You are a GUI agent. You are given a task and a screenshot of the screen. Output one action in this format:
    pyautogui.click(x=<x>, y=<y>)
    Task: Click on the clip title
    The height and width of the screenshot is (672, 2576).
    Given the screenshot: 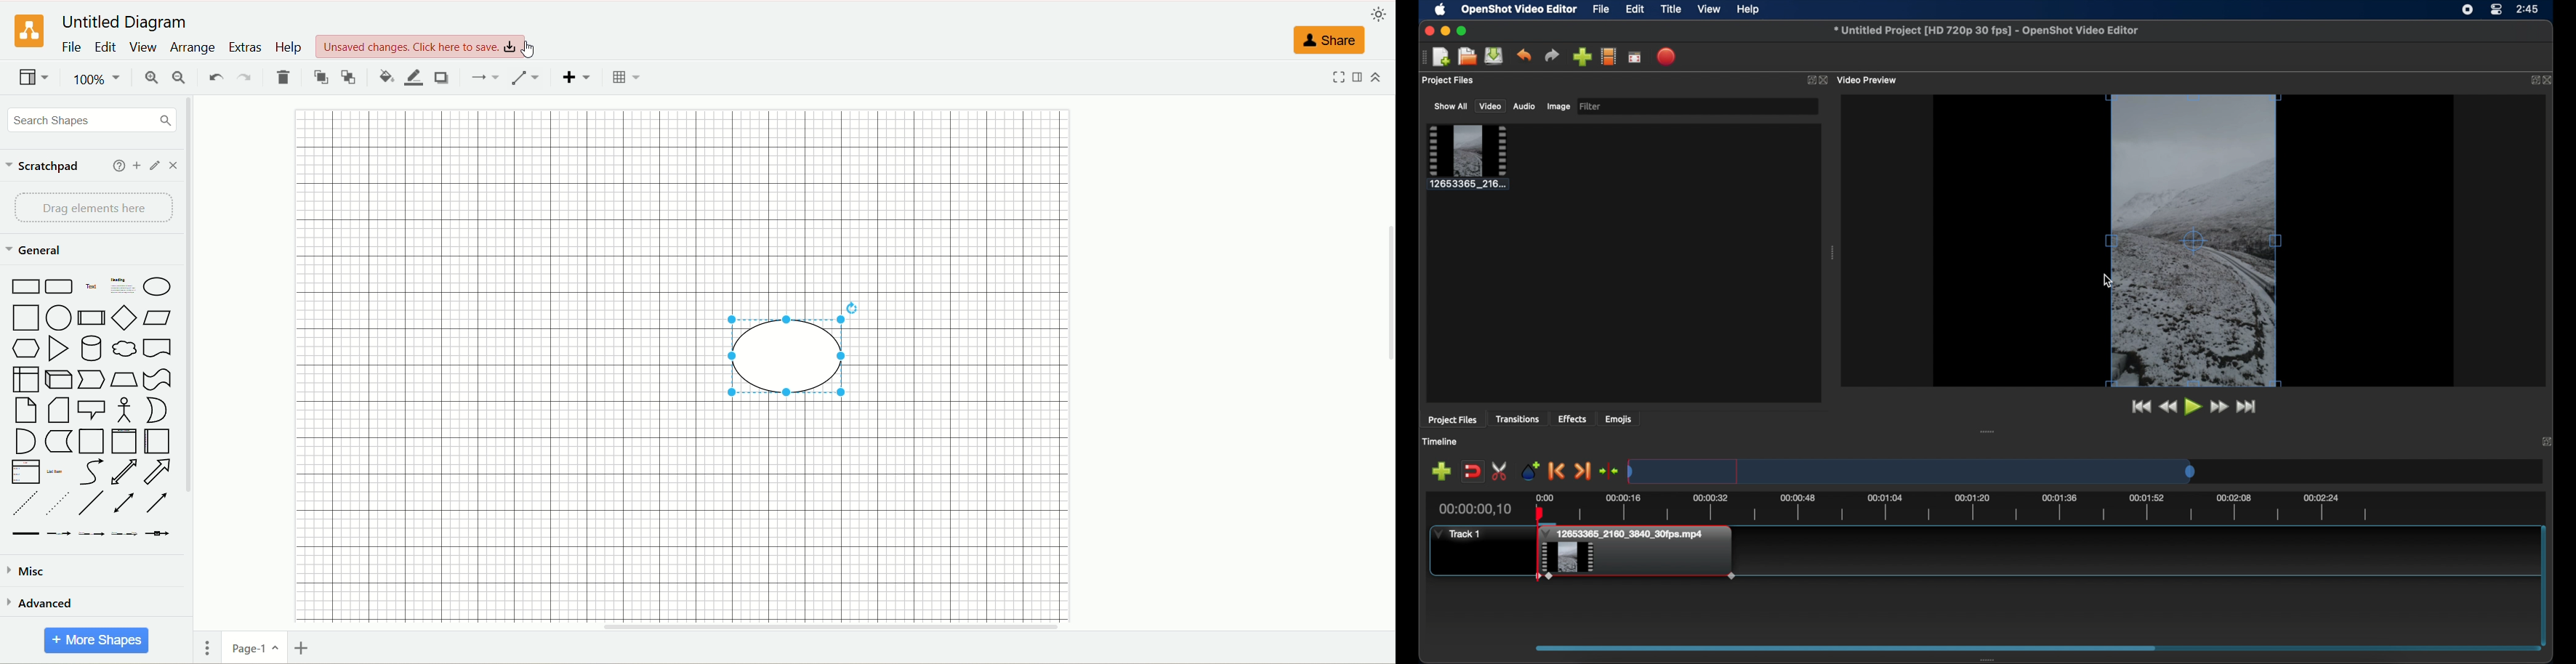 What is the action you would take?
    pyautogui.click(x=1627, y=534)
    